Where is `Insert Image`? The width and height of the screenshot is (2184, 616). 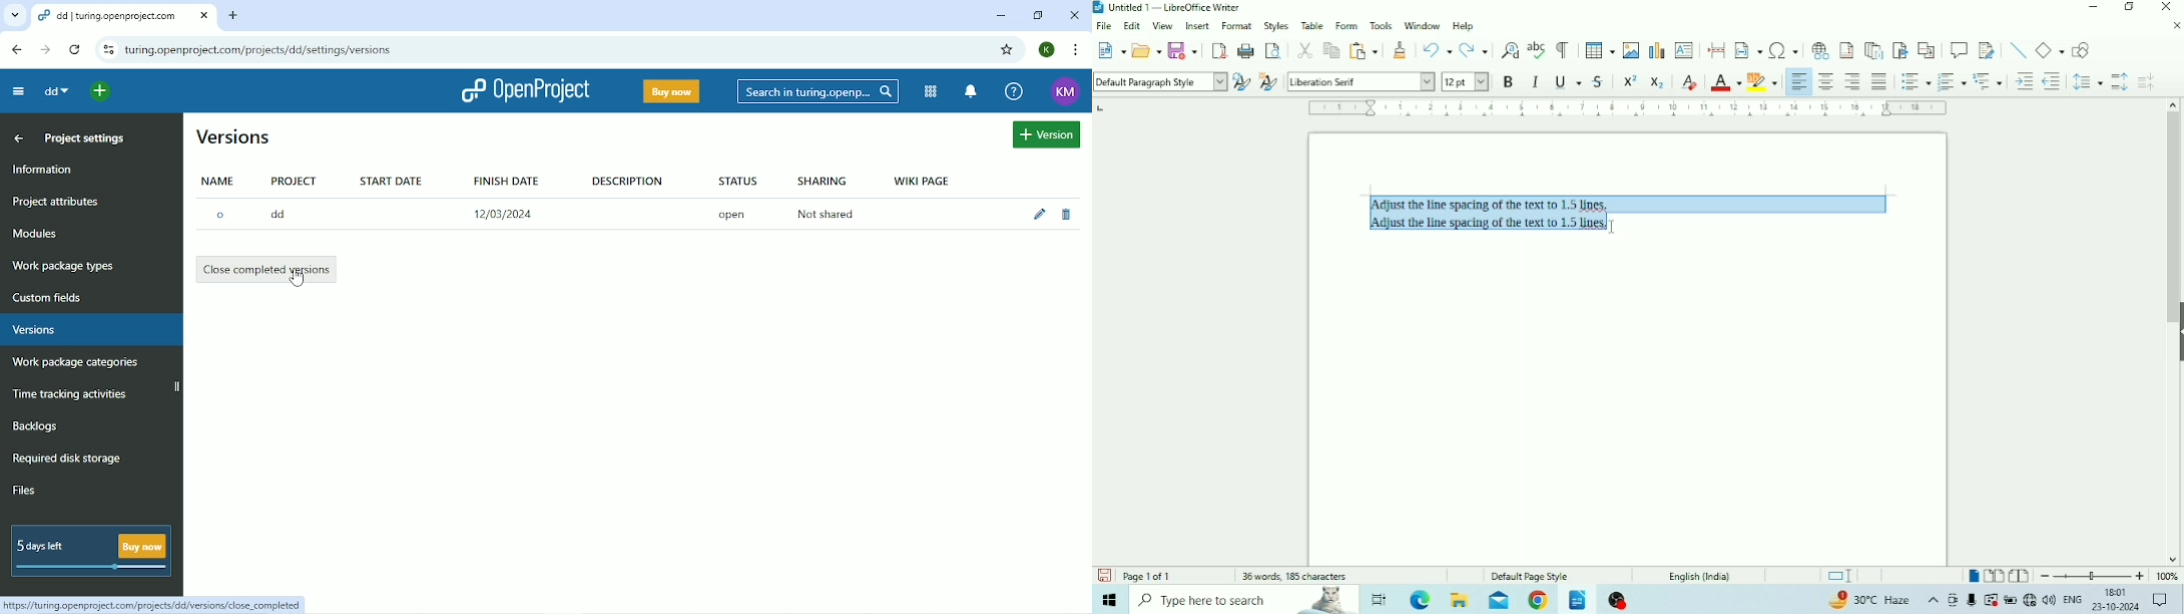 Insert Image is located at coordinates (1631, 48).